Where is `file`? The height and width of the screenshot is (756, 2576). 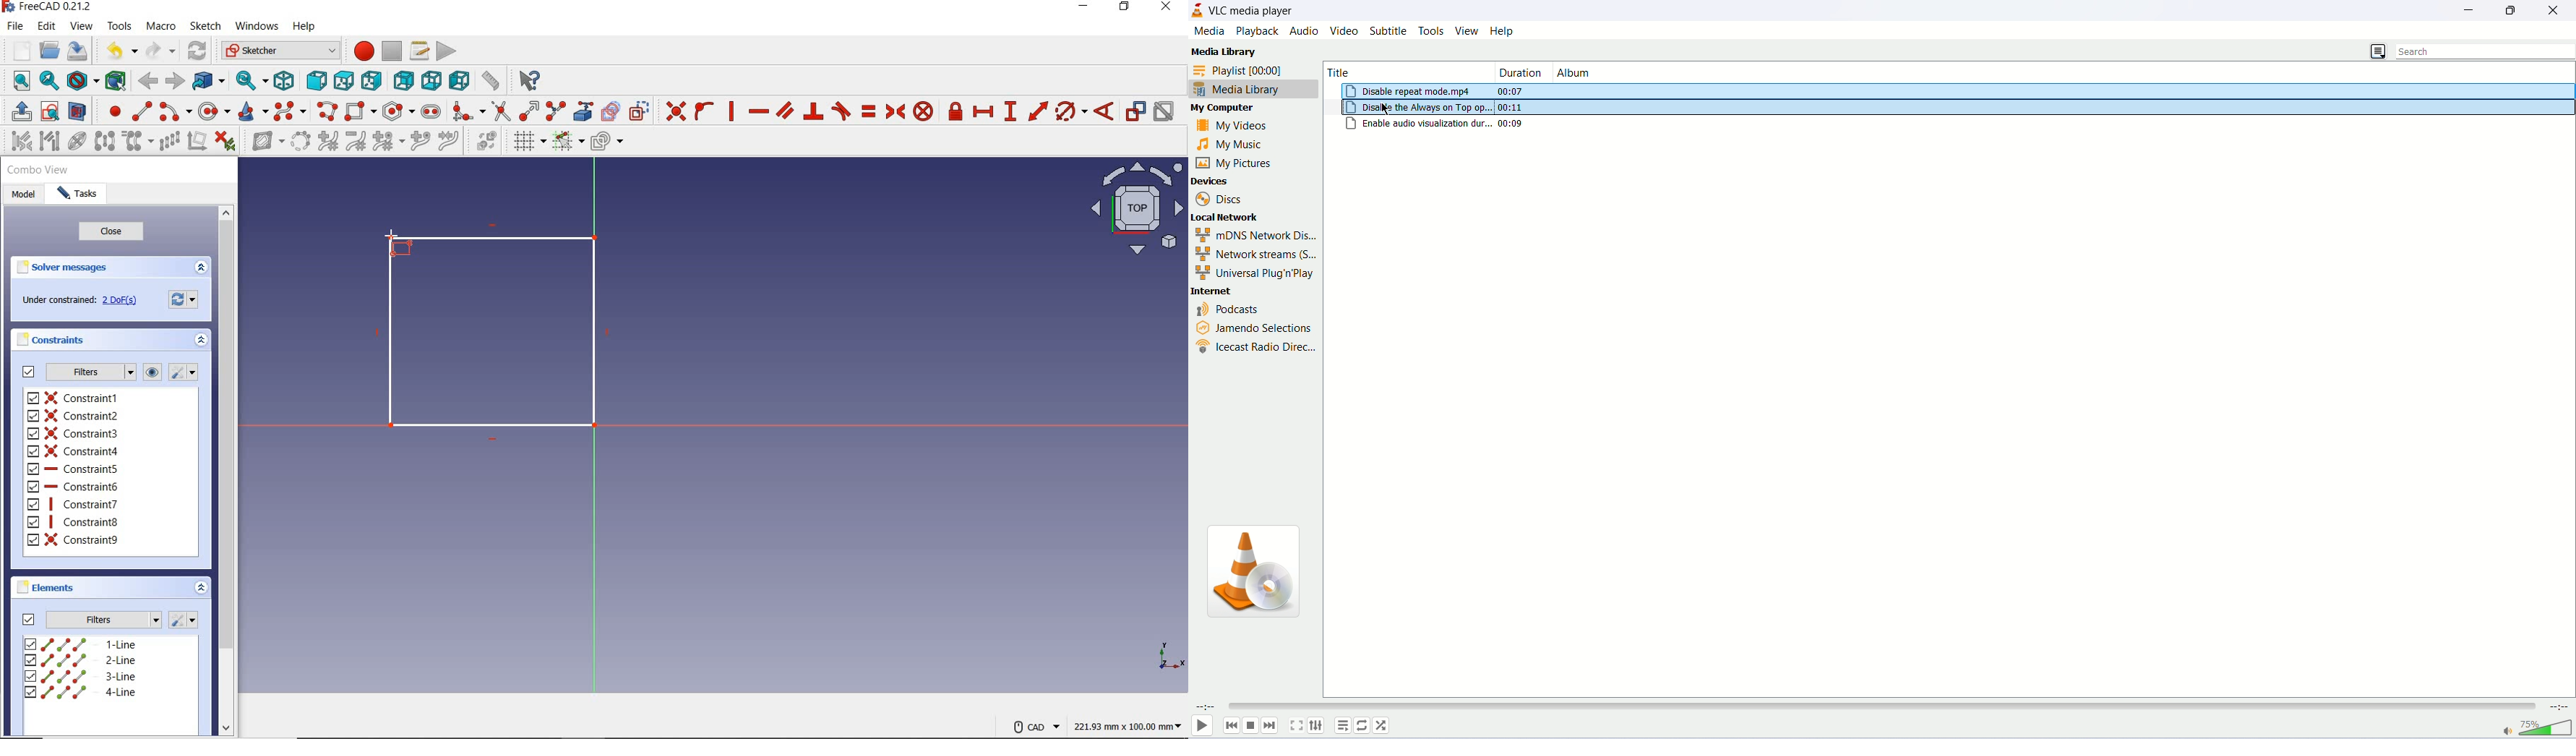 file is located at coordinates (16, 26).